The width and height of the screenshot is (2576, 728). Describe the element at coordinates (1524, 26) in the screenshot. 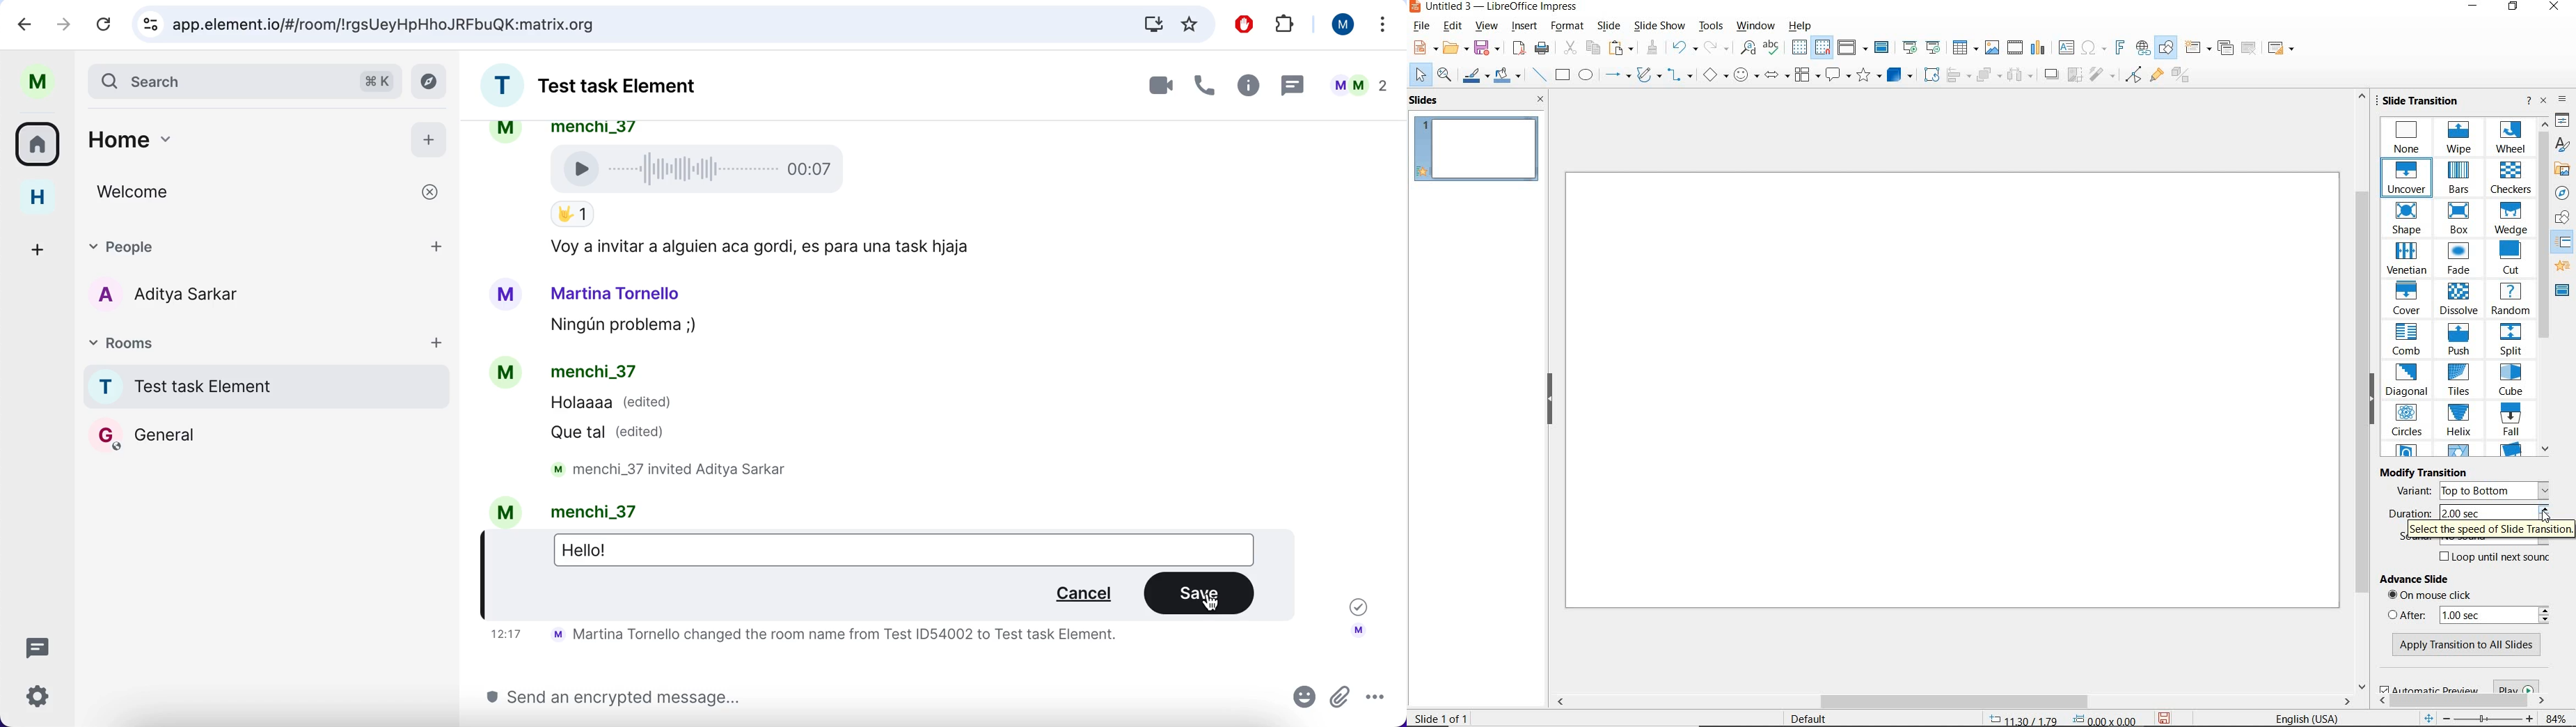

I see `INSERT` at that location.